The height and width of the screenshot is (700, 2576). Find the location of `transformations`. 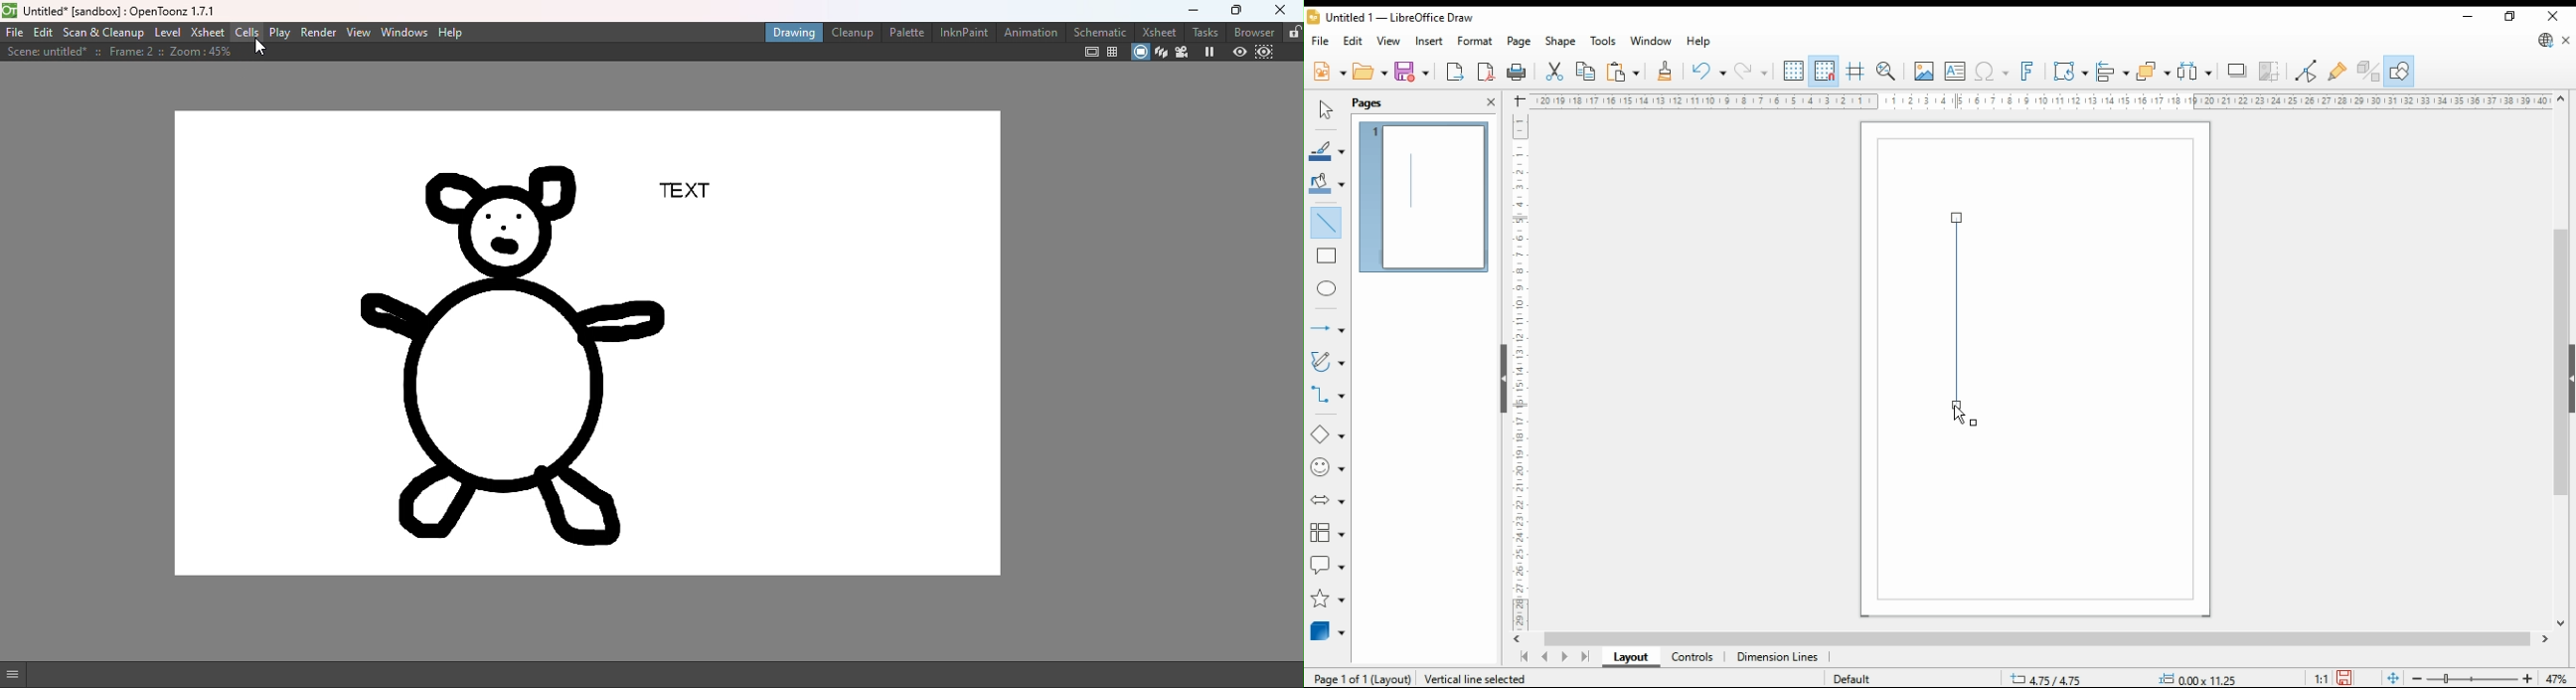

transformations is located at coordinates (2070, 72).